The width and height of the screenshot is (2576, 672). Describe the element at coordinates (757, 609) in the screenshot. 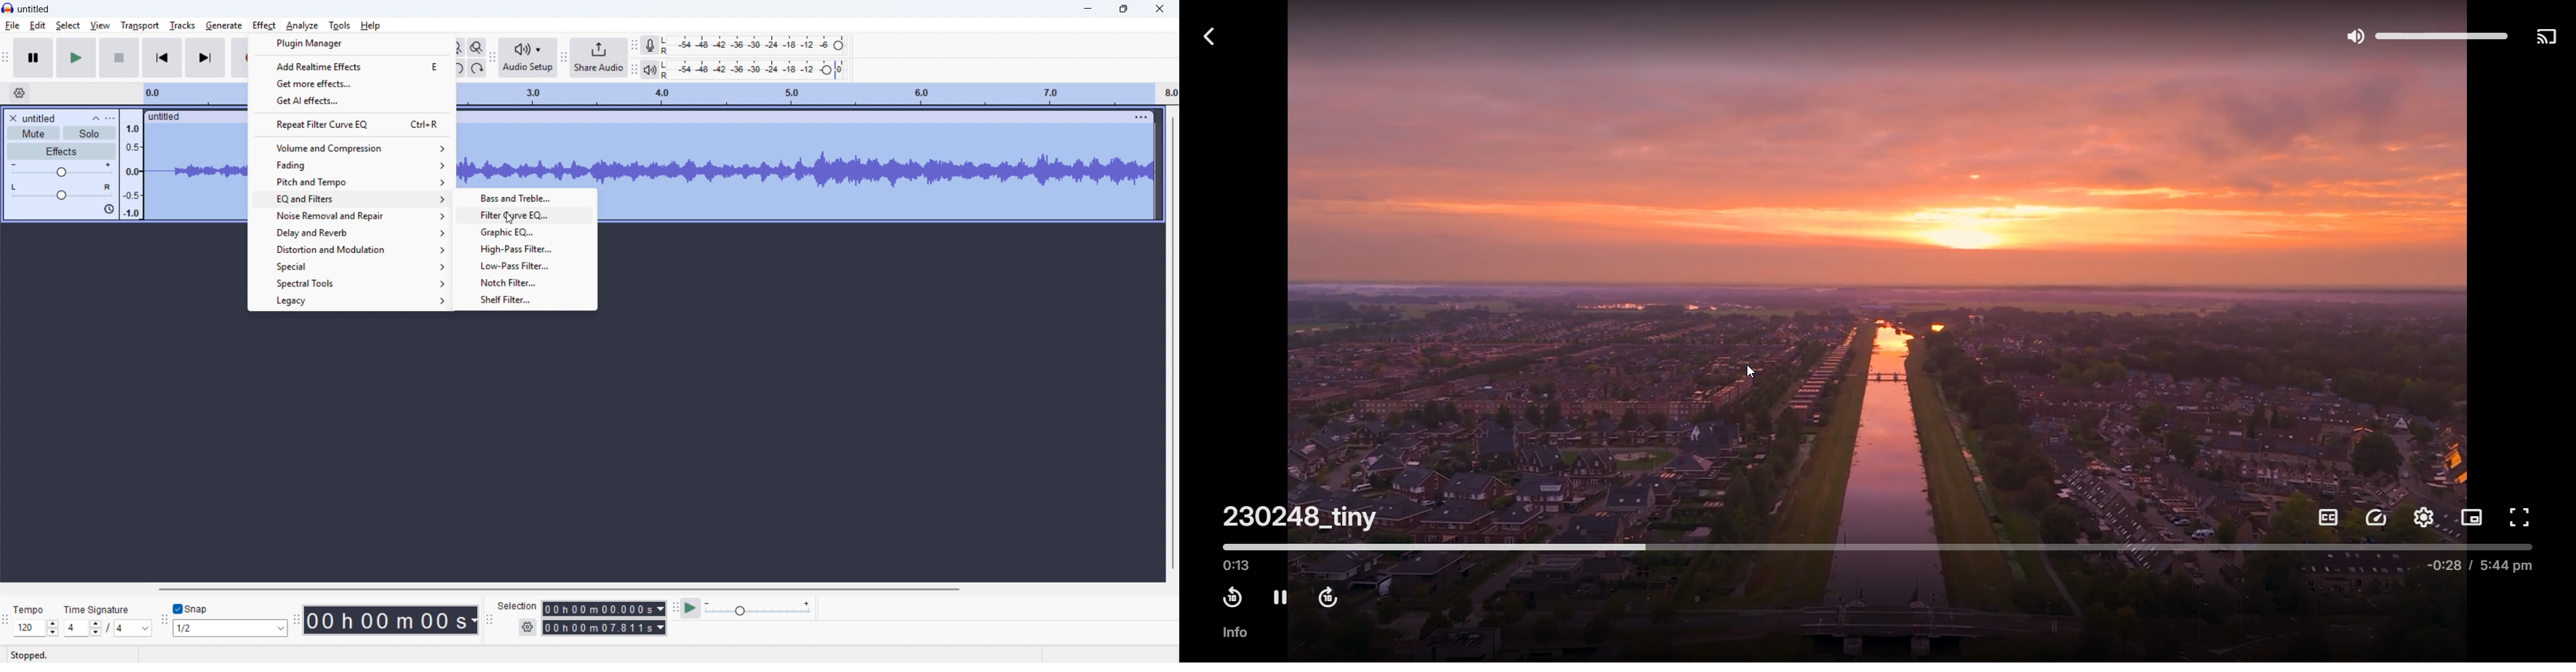

I see `Playback speed ` at that location.